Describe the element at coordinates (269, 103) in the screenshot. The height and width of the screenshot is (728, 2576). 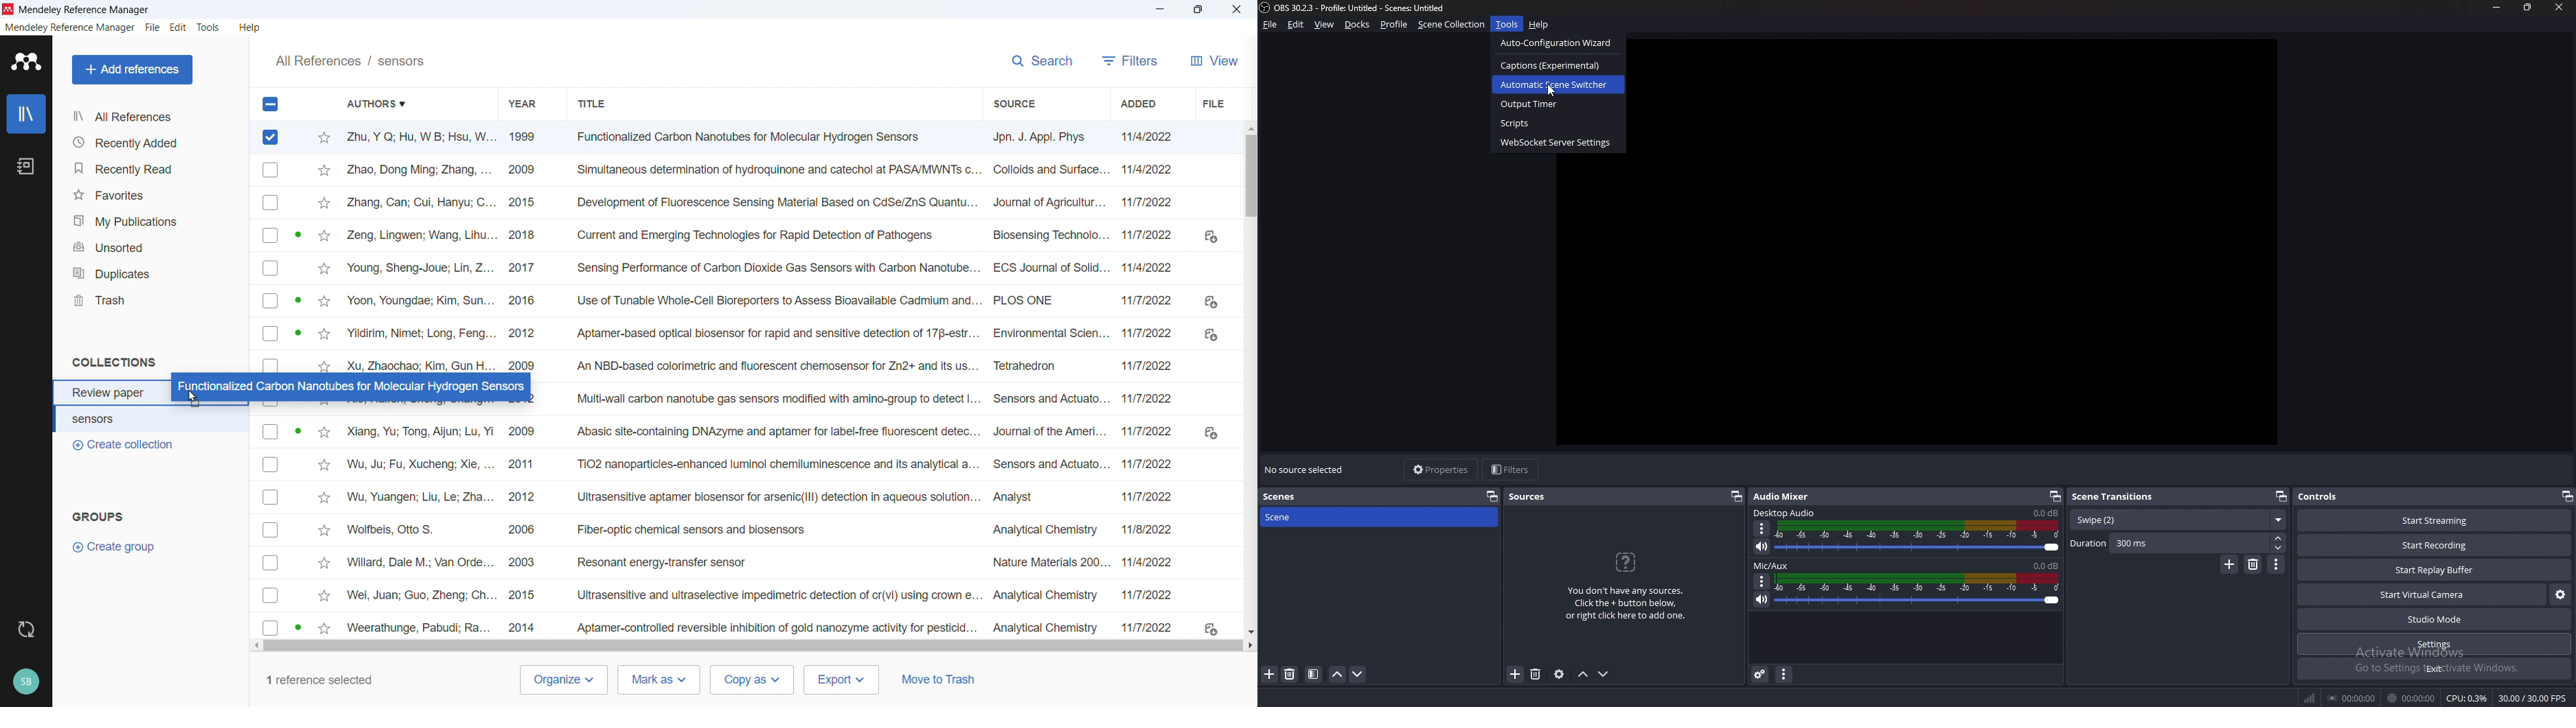
I see `Select all entries ` at that location.